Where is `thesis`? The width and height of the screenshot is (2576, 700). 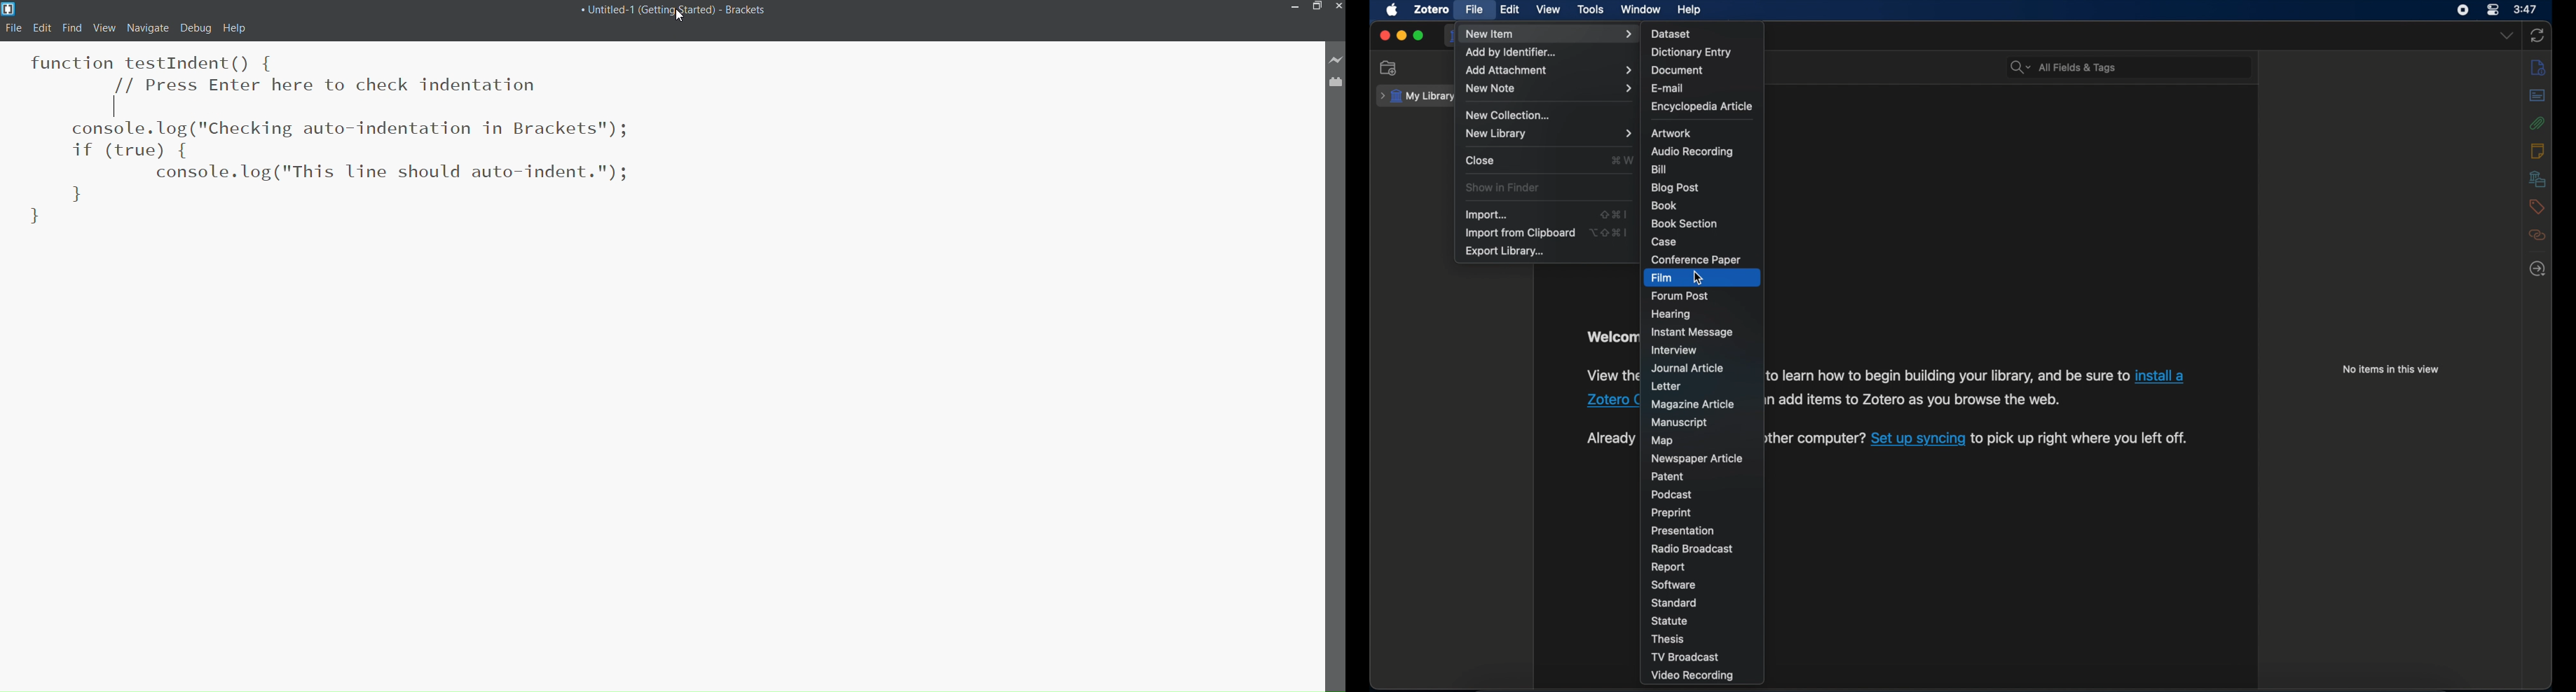 thesis is located at coordinates (1669, 639).